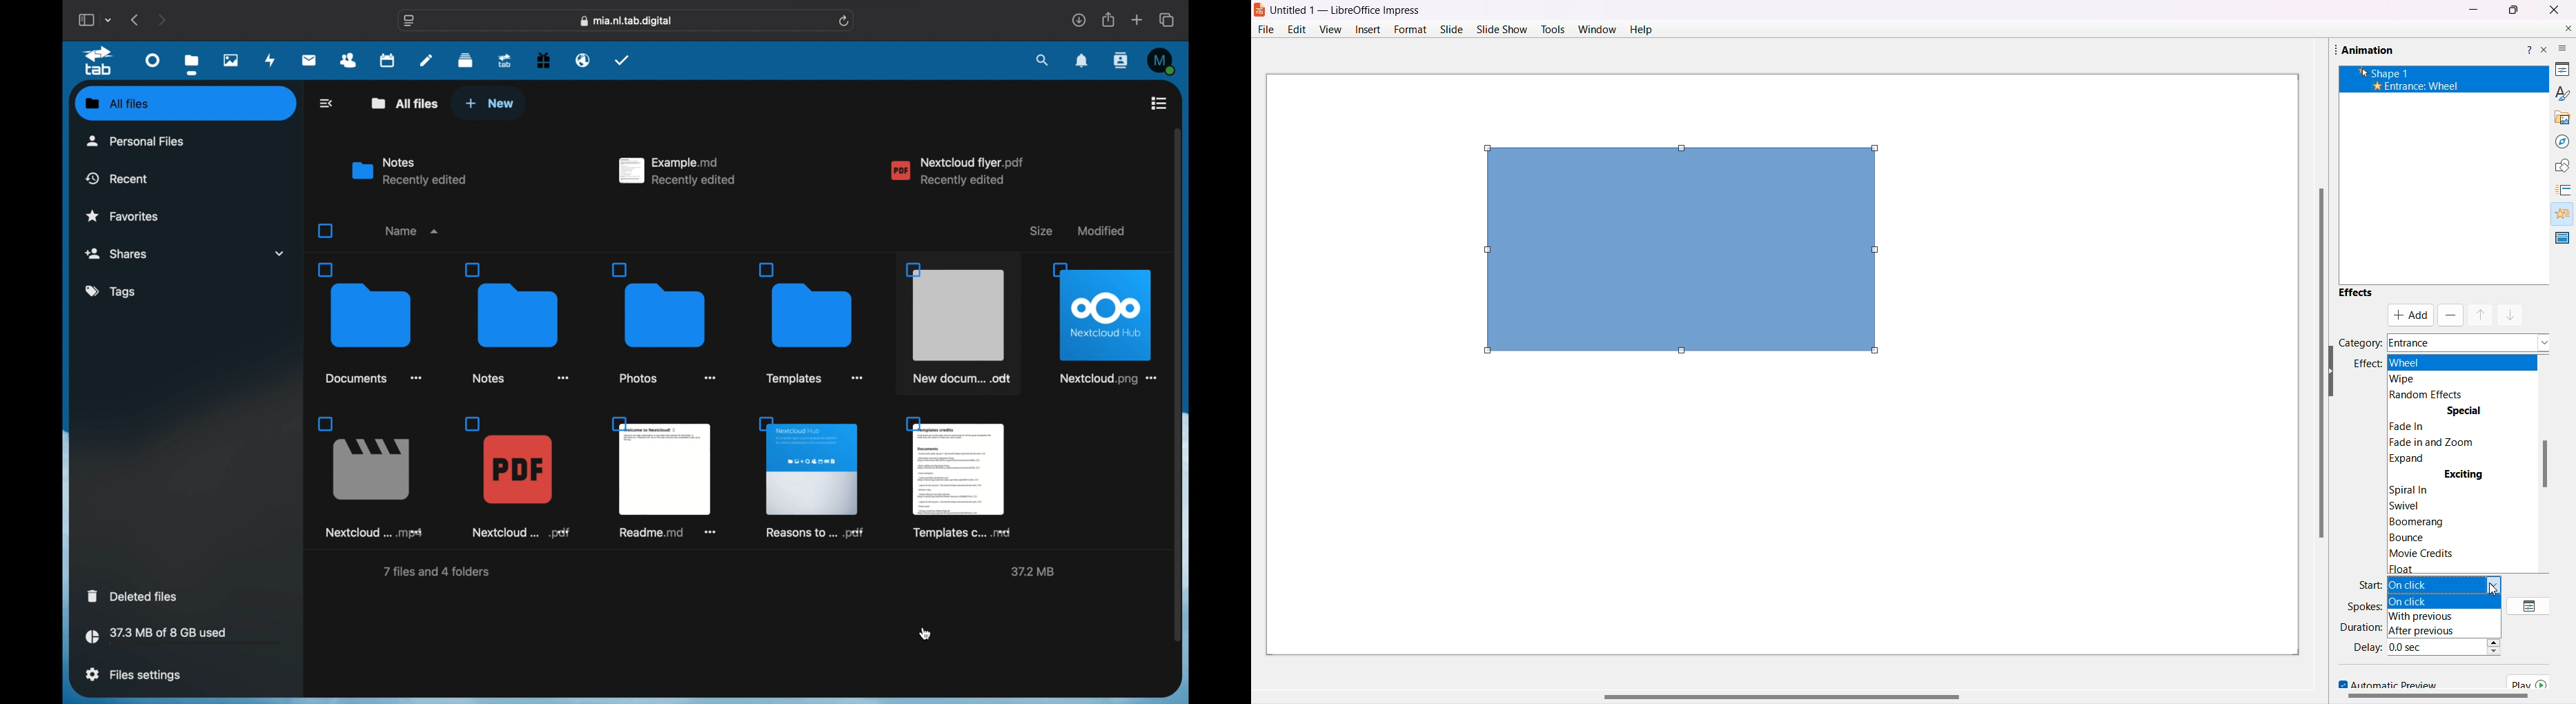 Image resolution: width=2576 pixels, height=728 pixels. I want to click on upgrade, so click(505, 60).